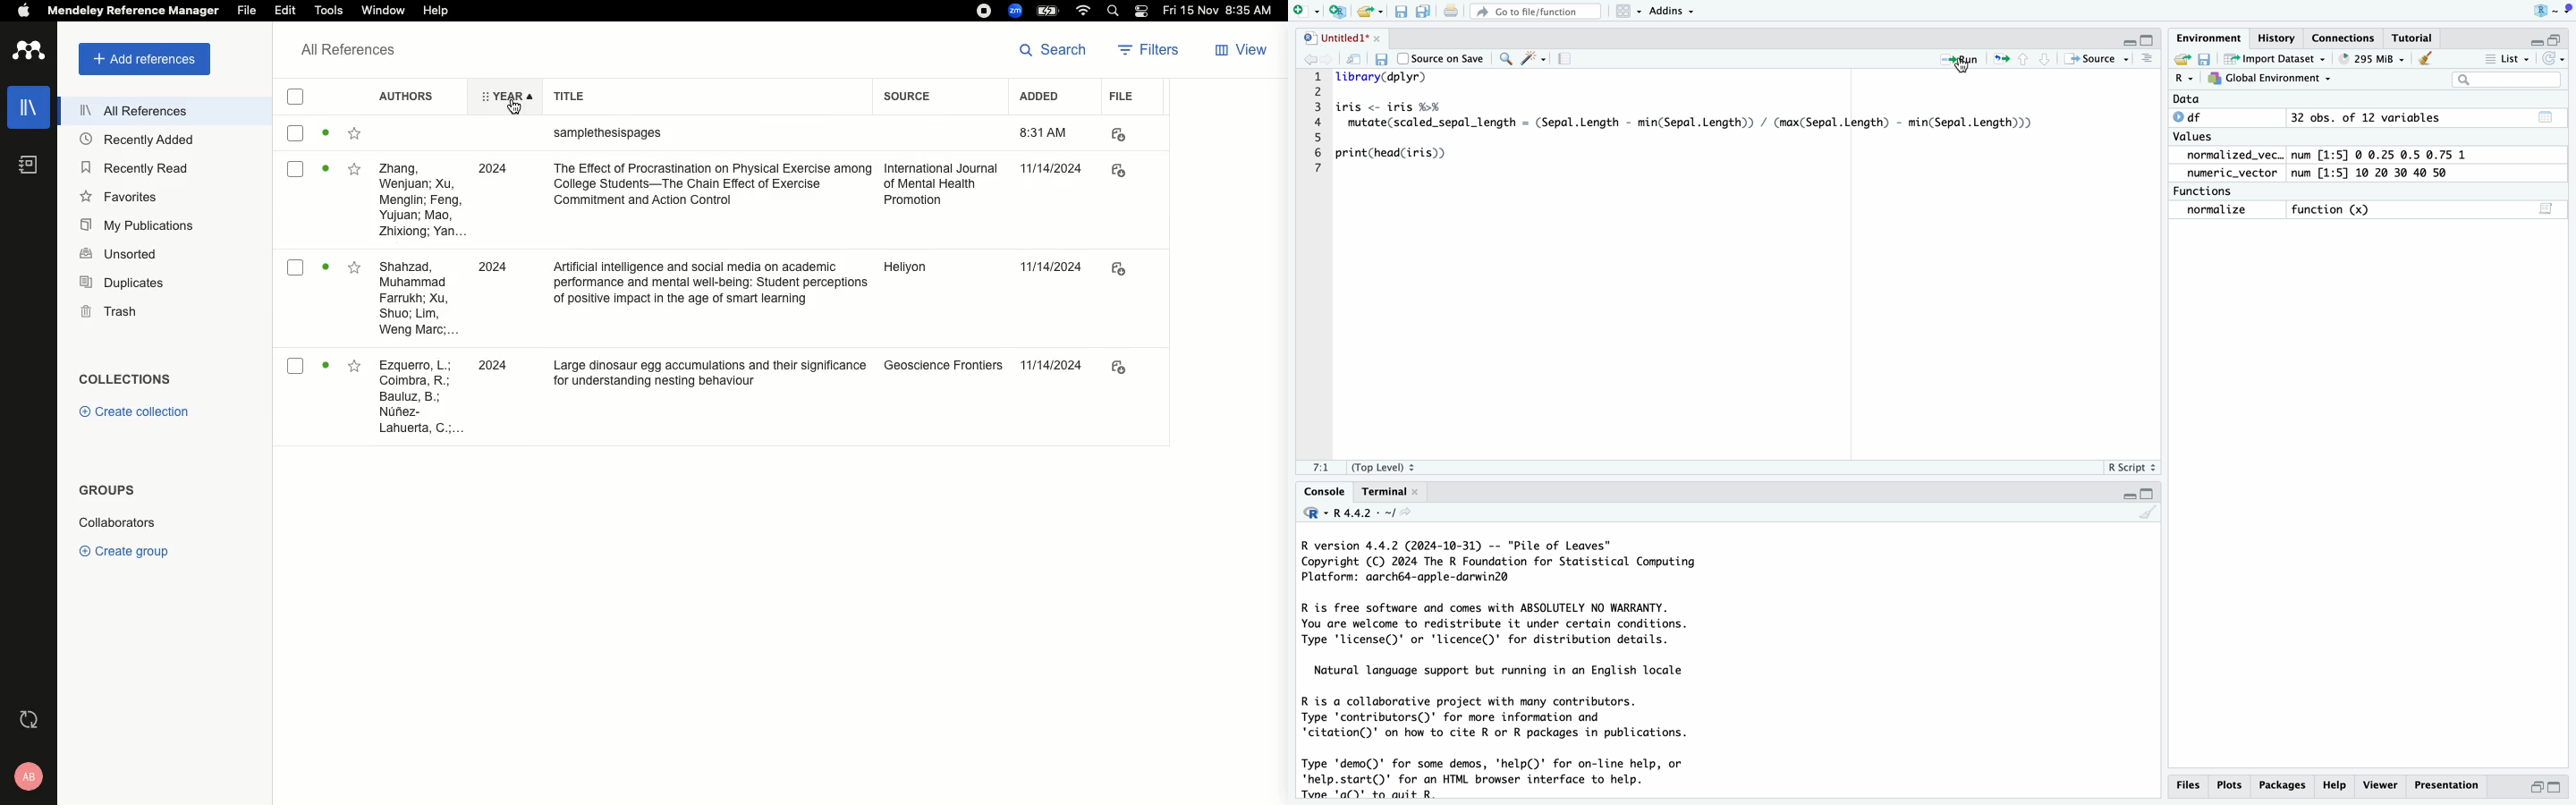 The image size is (2576, 812). What do you see at coordinates (355, 172) in the screenshot?
I see `mark as favorite` at bounding box center [355, 172].